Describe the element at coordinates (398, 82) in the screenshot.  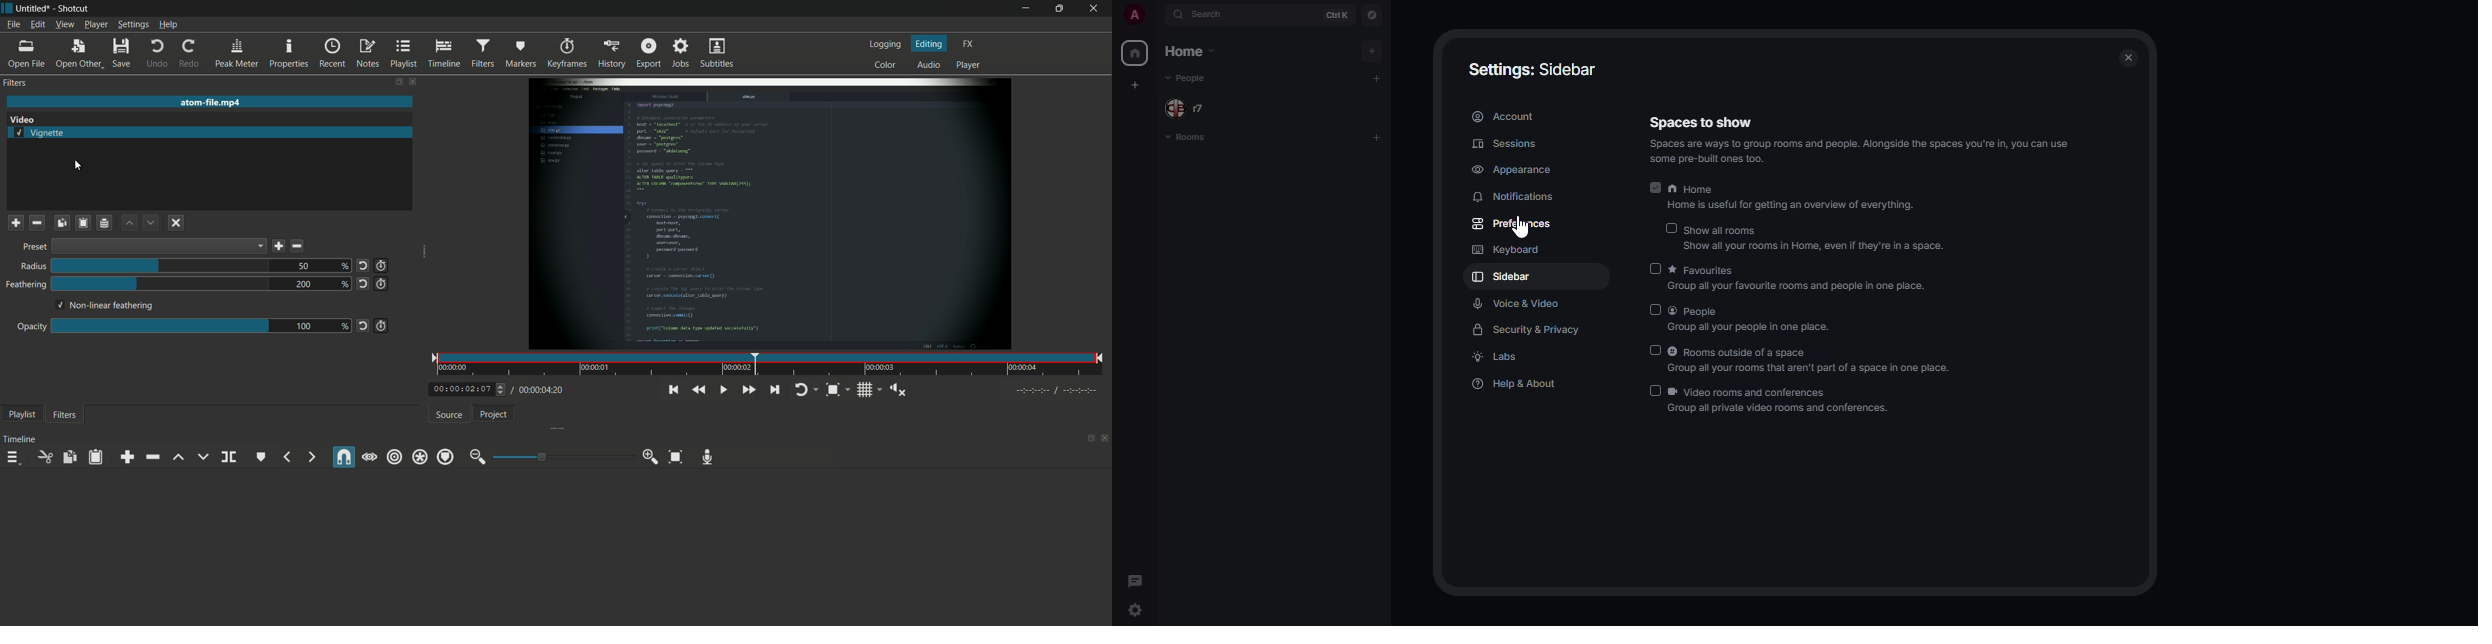
I see `change layout` at that location.